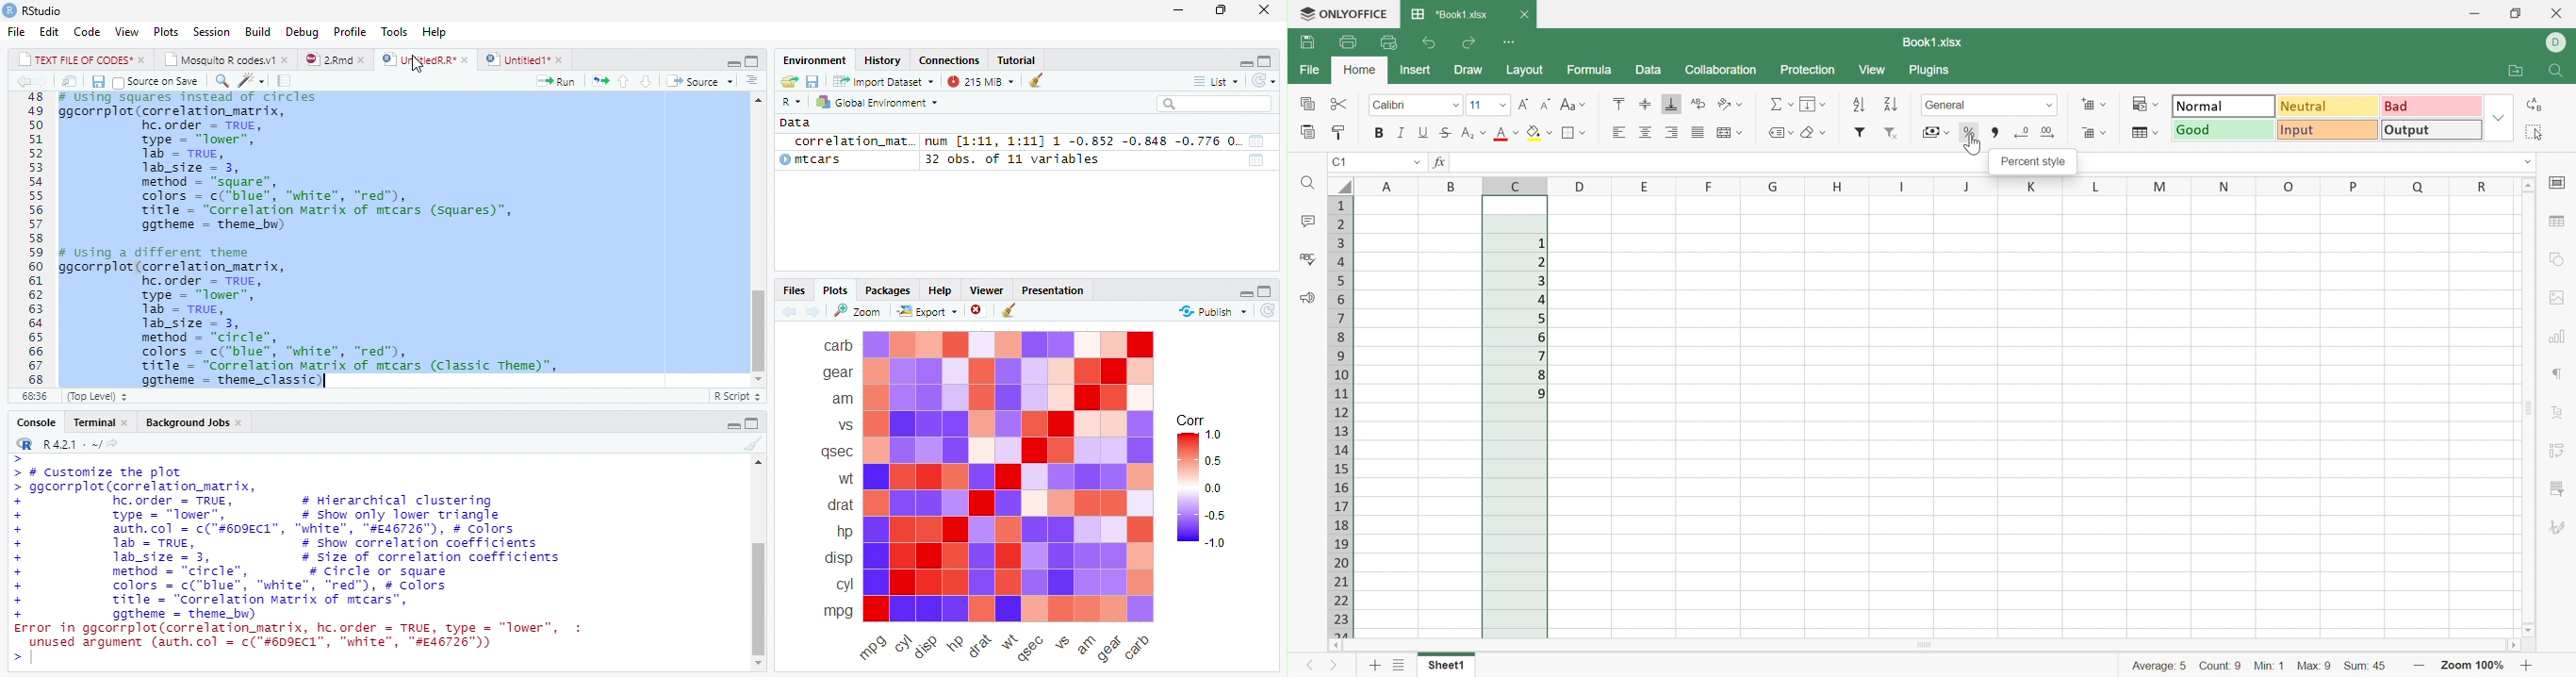 The width and height of the screenshot is (2576, 700). Describe the element at coordinates (829, 161) in the screenshot. I see `mtcars` at that location.